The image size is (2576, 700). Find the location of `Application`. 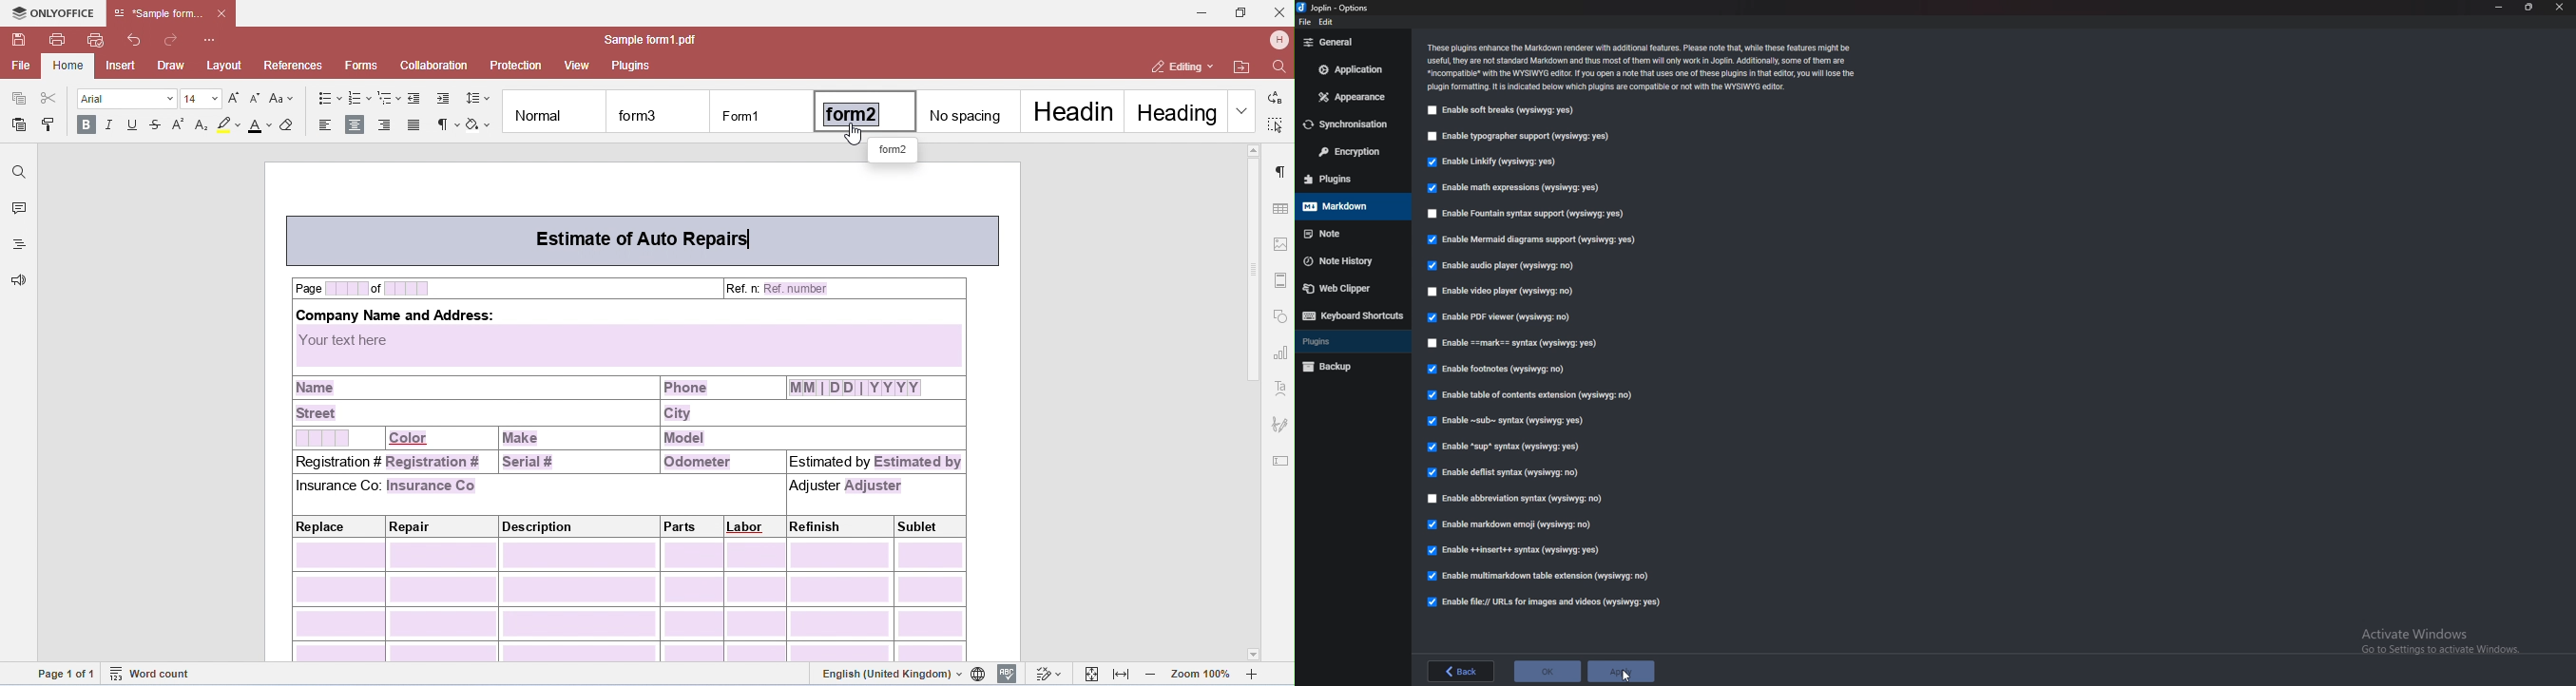

Application is located at coordinates (1353, 71).